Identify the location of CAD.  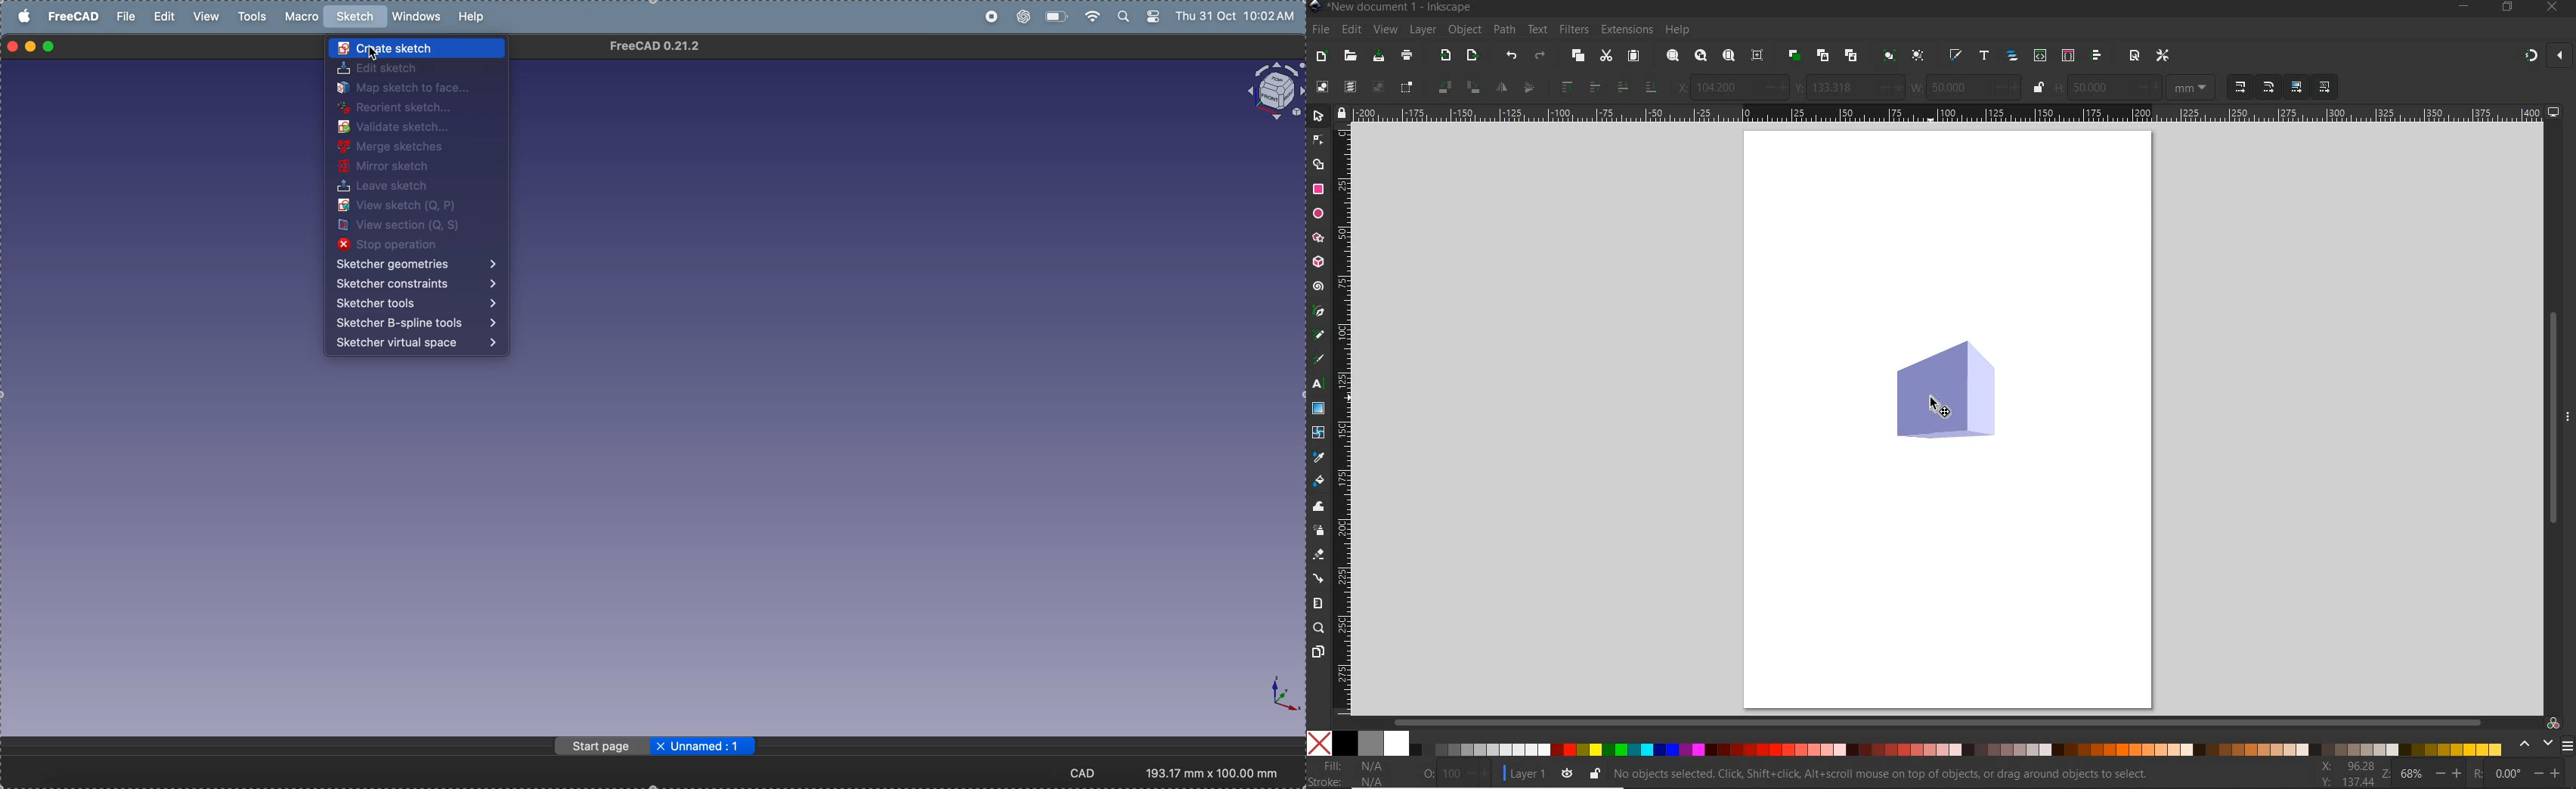
(1088, 772).